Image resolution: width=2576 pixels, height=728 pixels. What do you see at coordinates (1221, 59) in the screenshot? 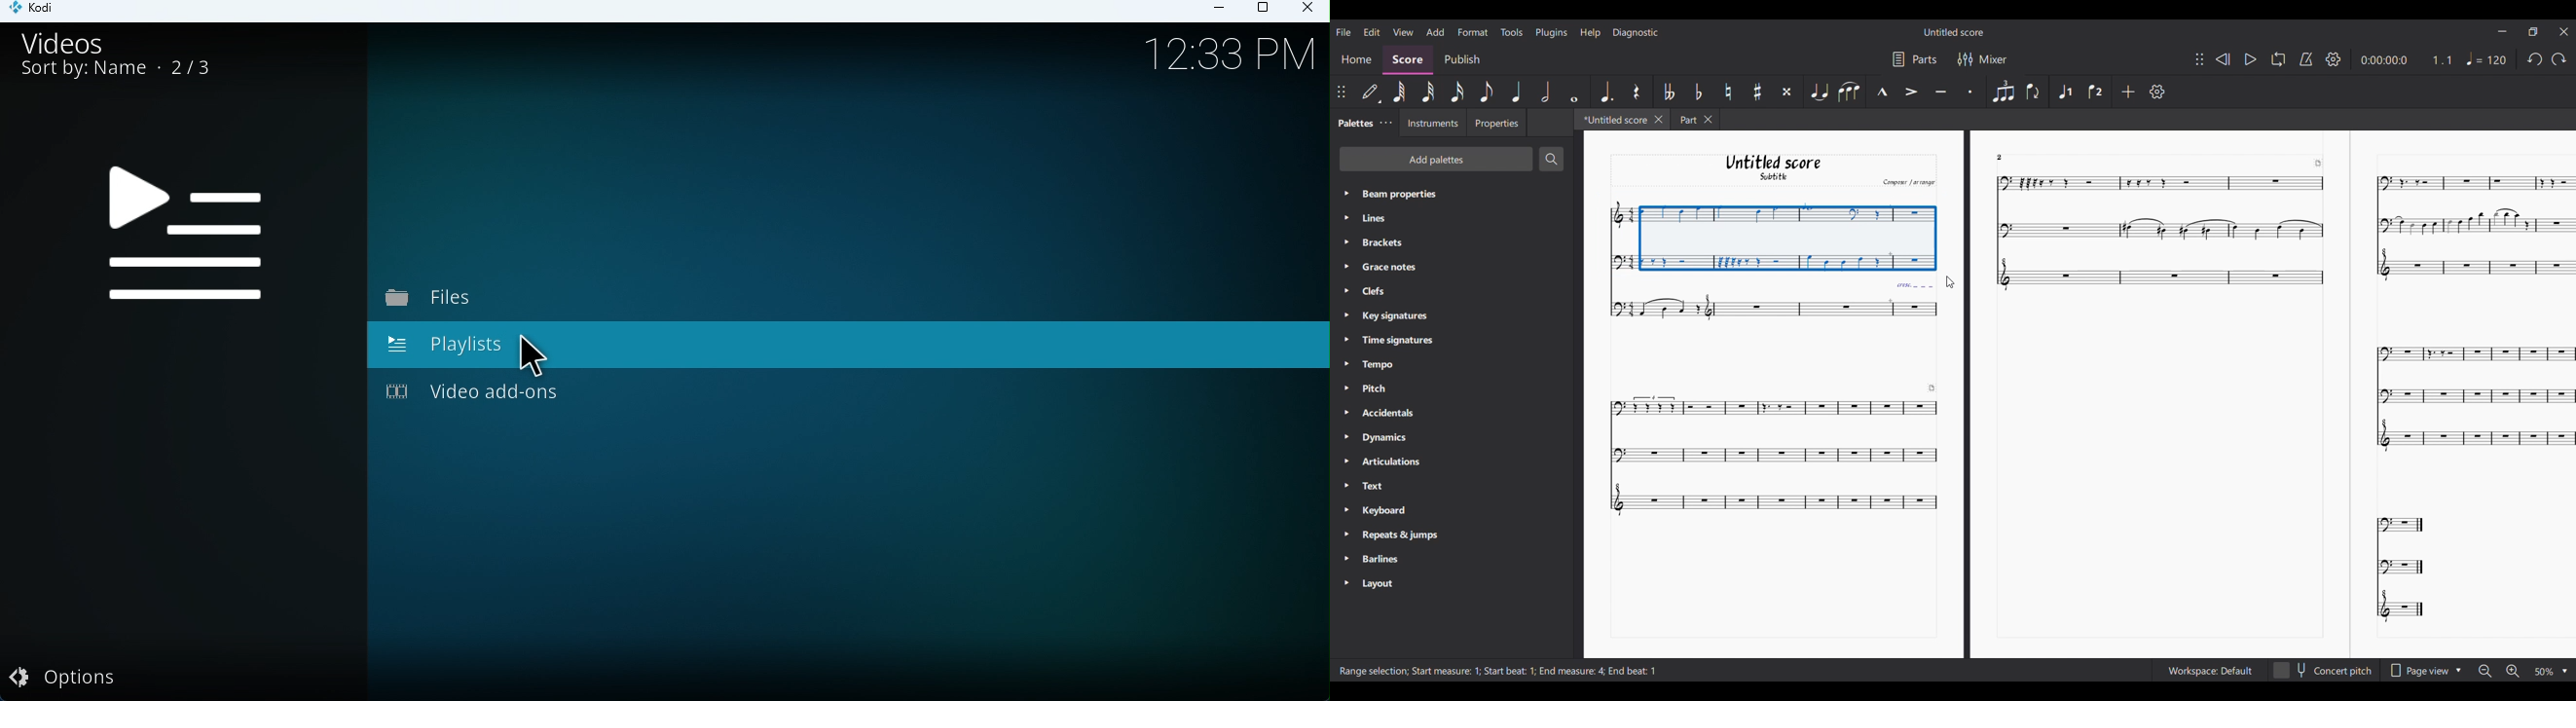
I see `!2.33 Am` at bounding box center [1221, 59].